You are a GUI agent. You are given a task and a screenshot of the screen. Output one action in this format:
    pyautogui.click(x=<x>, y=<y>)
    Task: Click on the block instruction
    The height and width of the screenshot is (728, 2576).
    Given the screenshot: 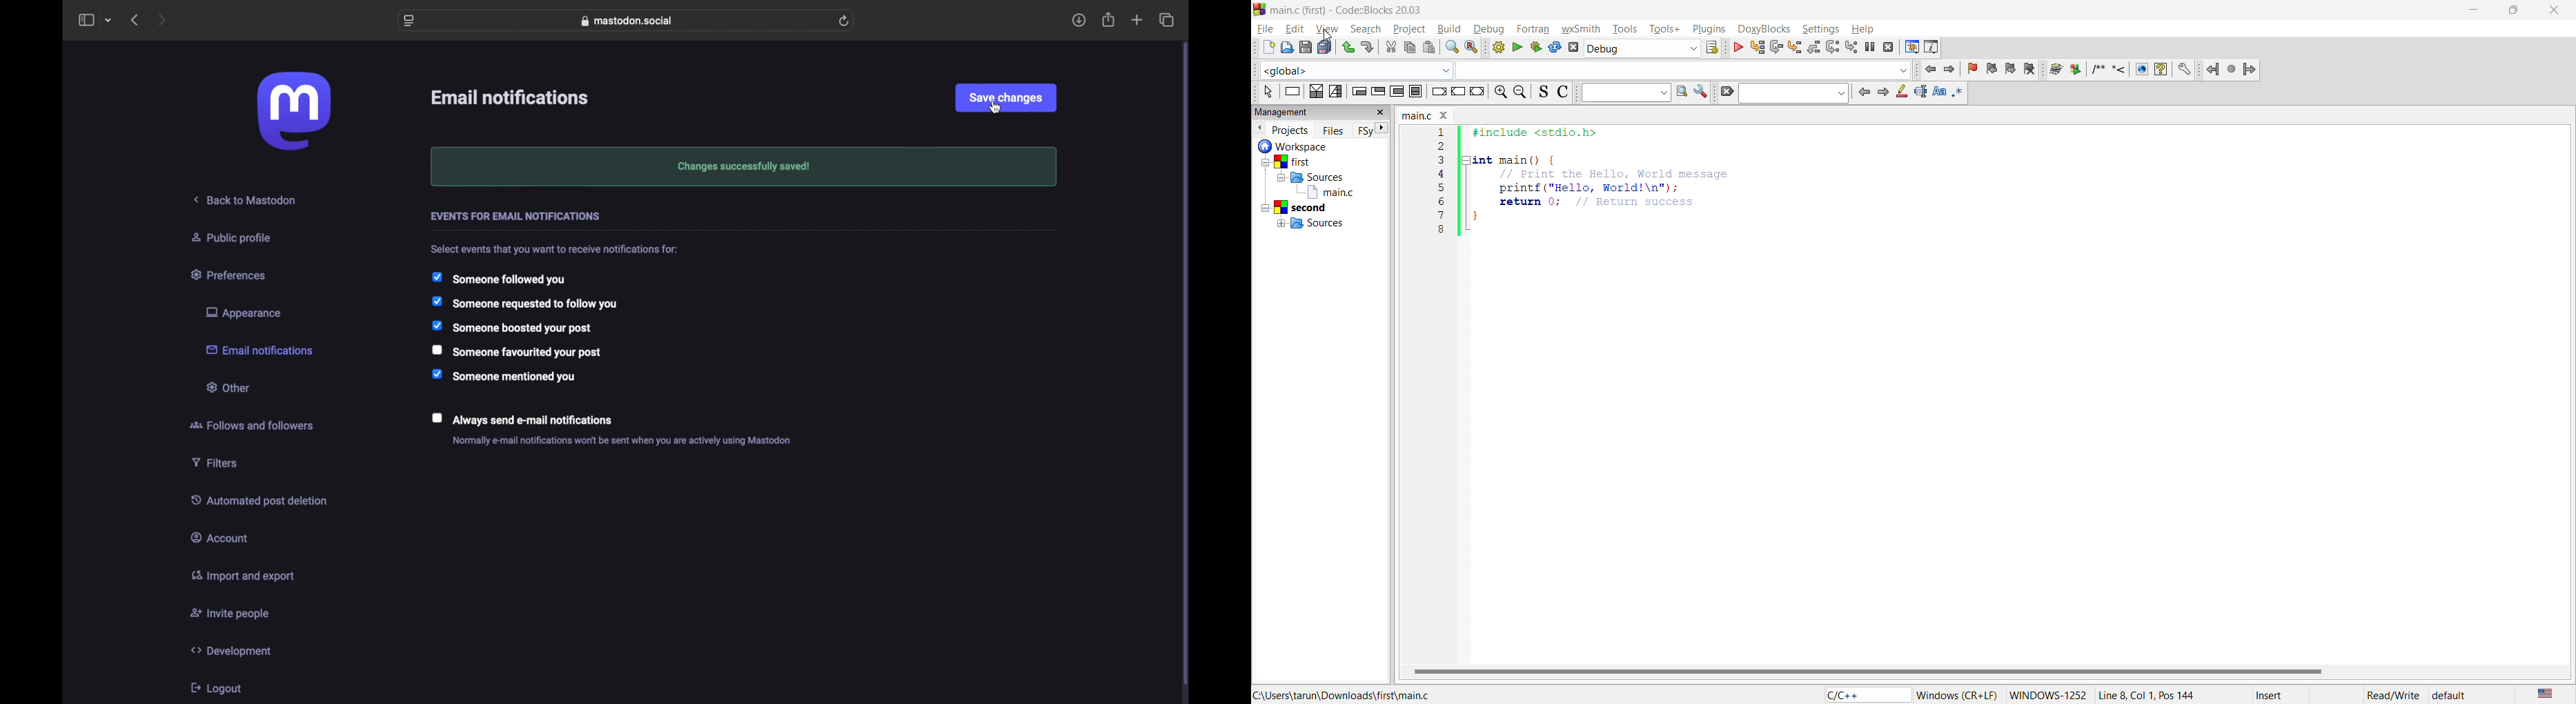 What is the action you would take?
    pyautogui.click(x=1415, y=91)
    